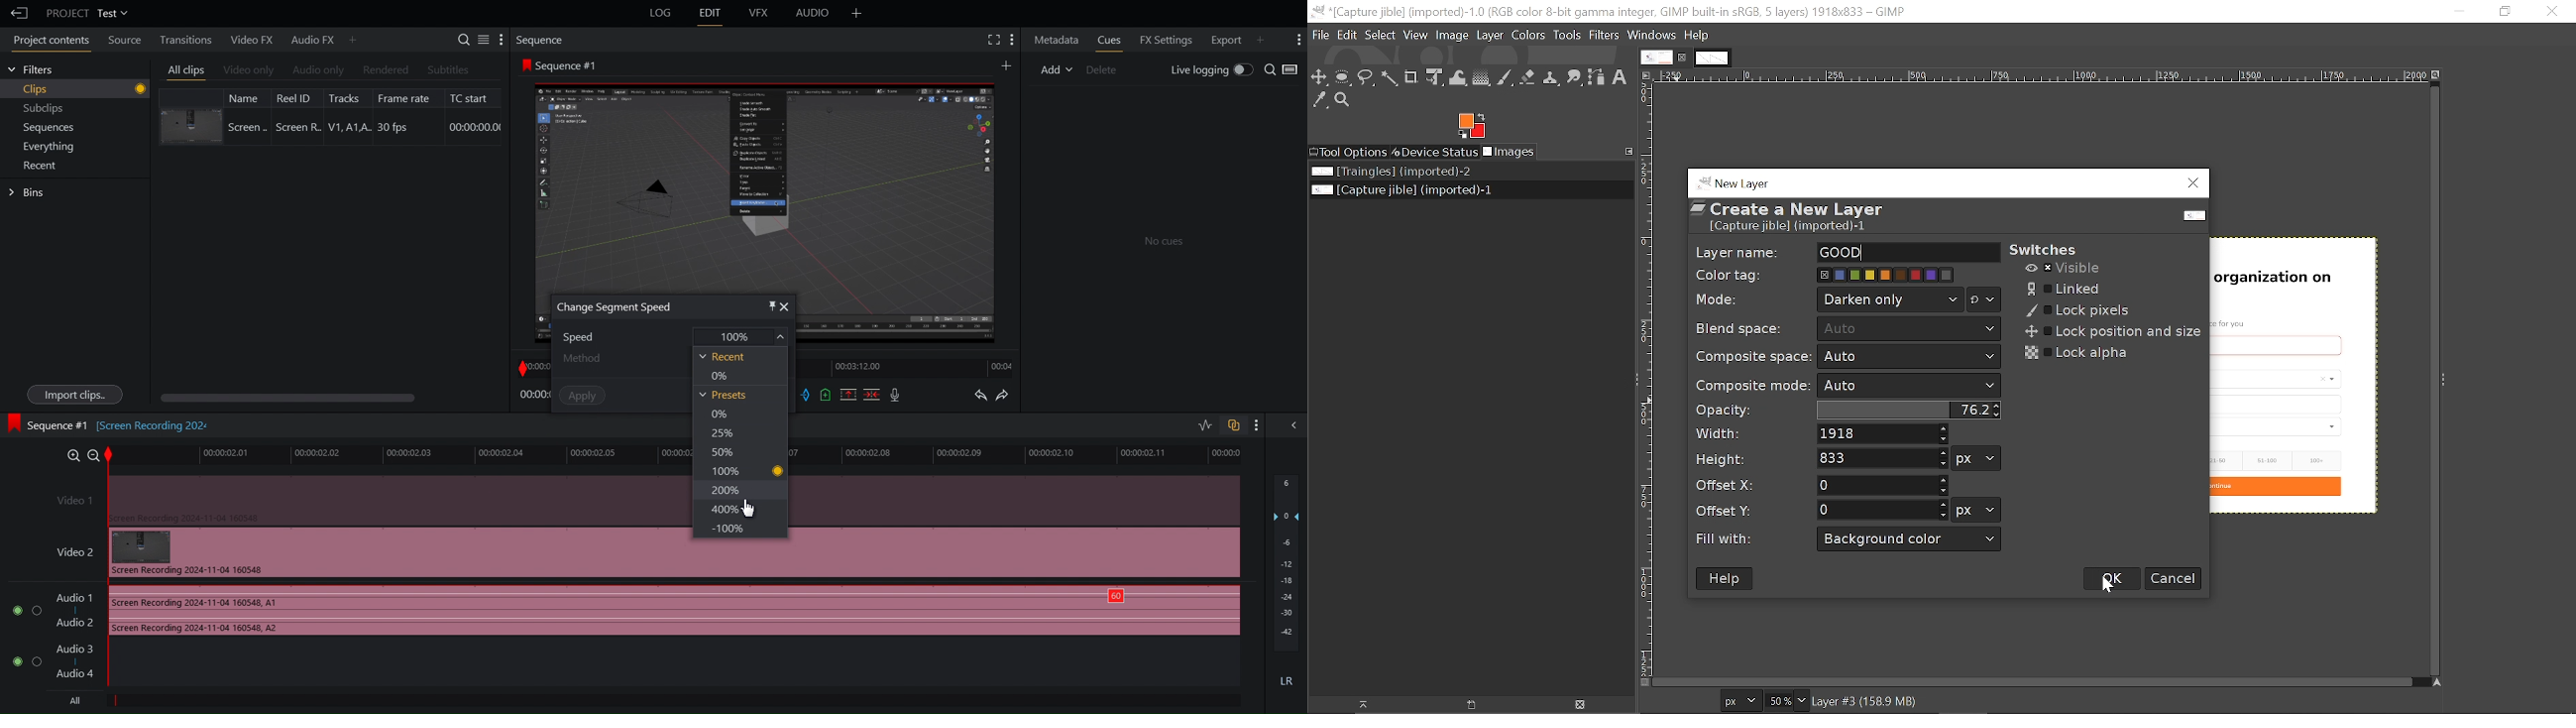 Image resolution: width=2576 pixels, height=728 pixels. Describe the element at coordinates (1722, 433) in the screenshot. I see `‘Width:` at that location.